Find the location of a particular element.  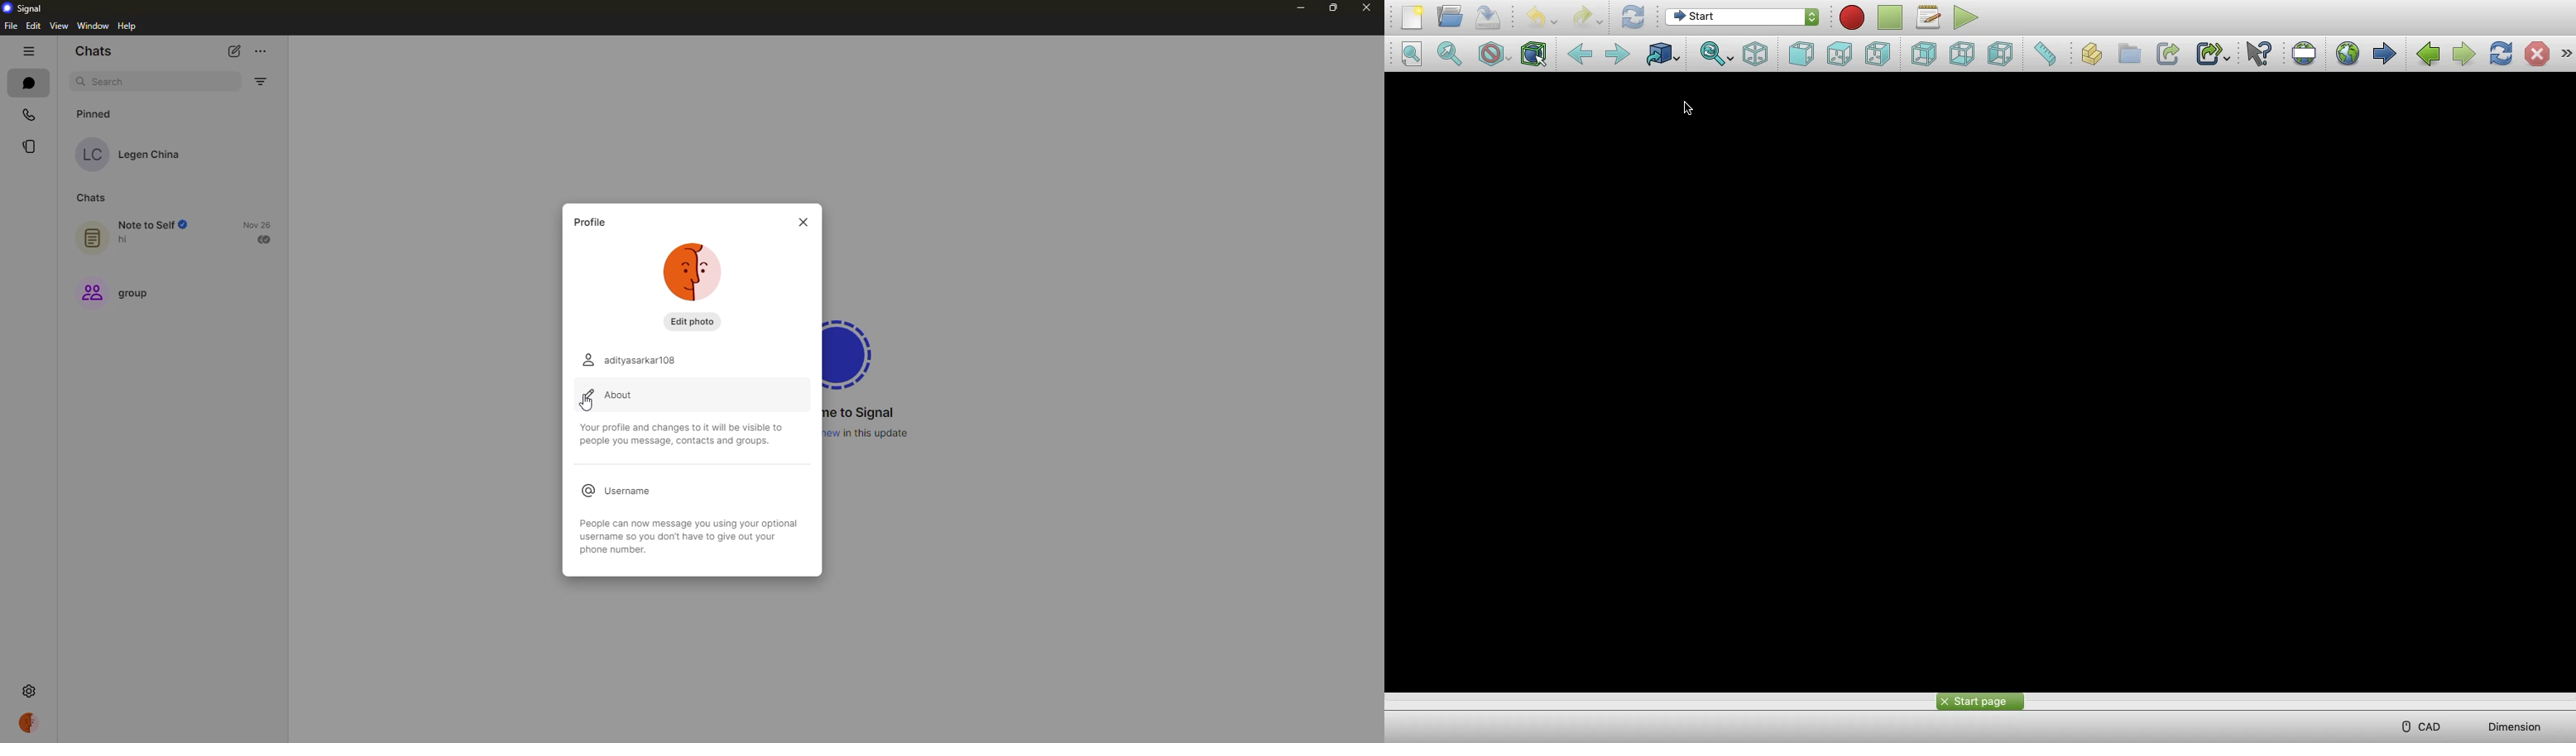

Rear is located at coordinates (1923, 54).